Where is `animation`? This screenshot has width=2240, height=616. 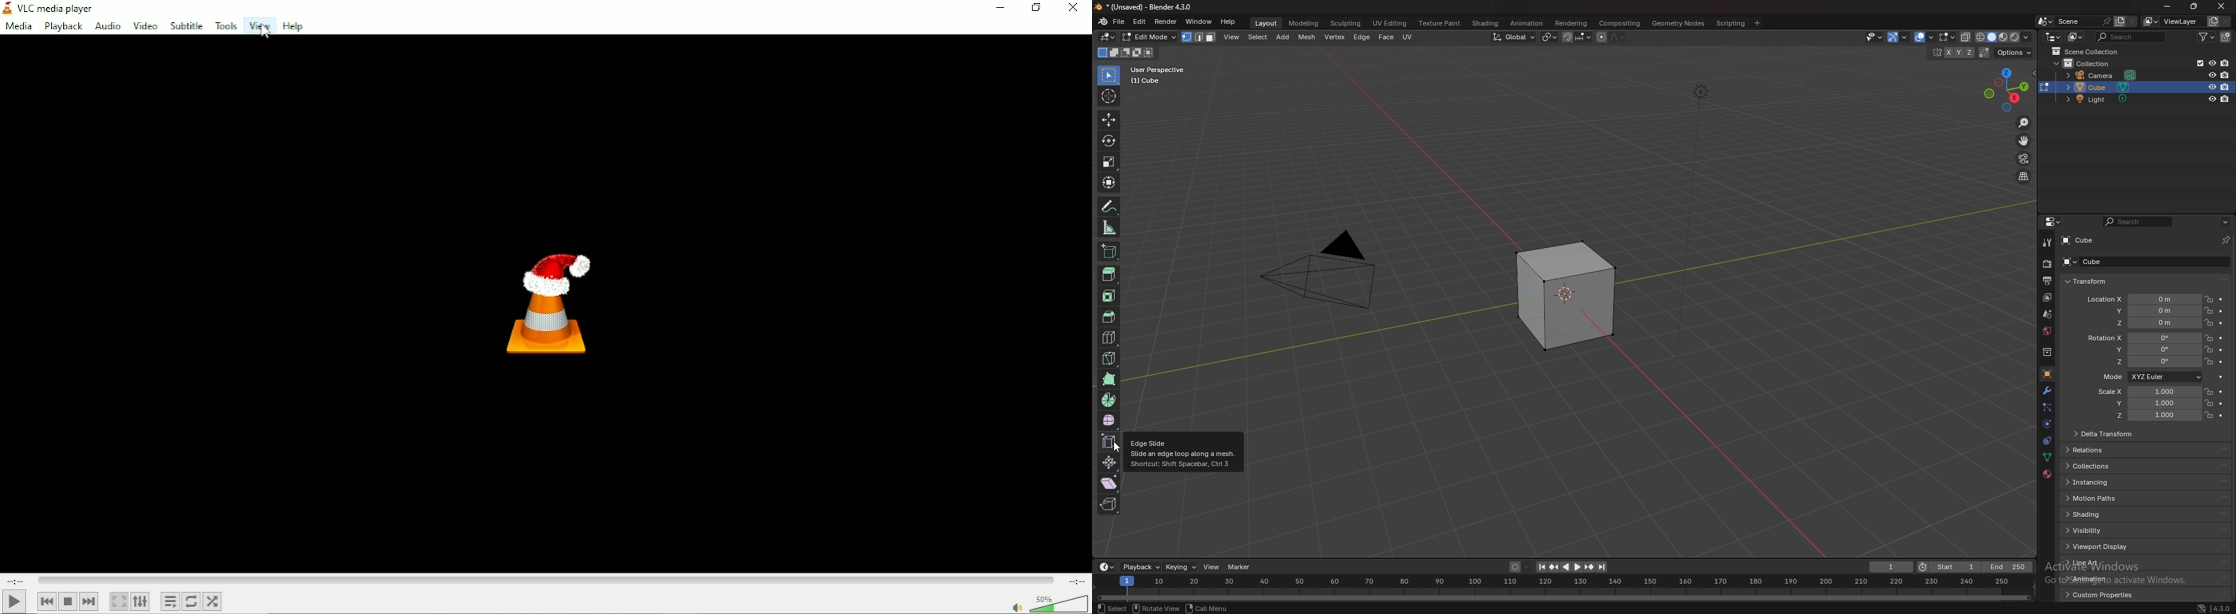
animation is located at coordinates (2096, 578).